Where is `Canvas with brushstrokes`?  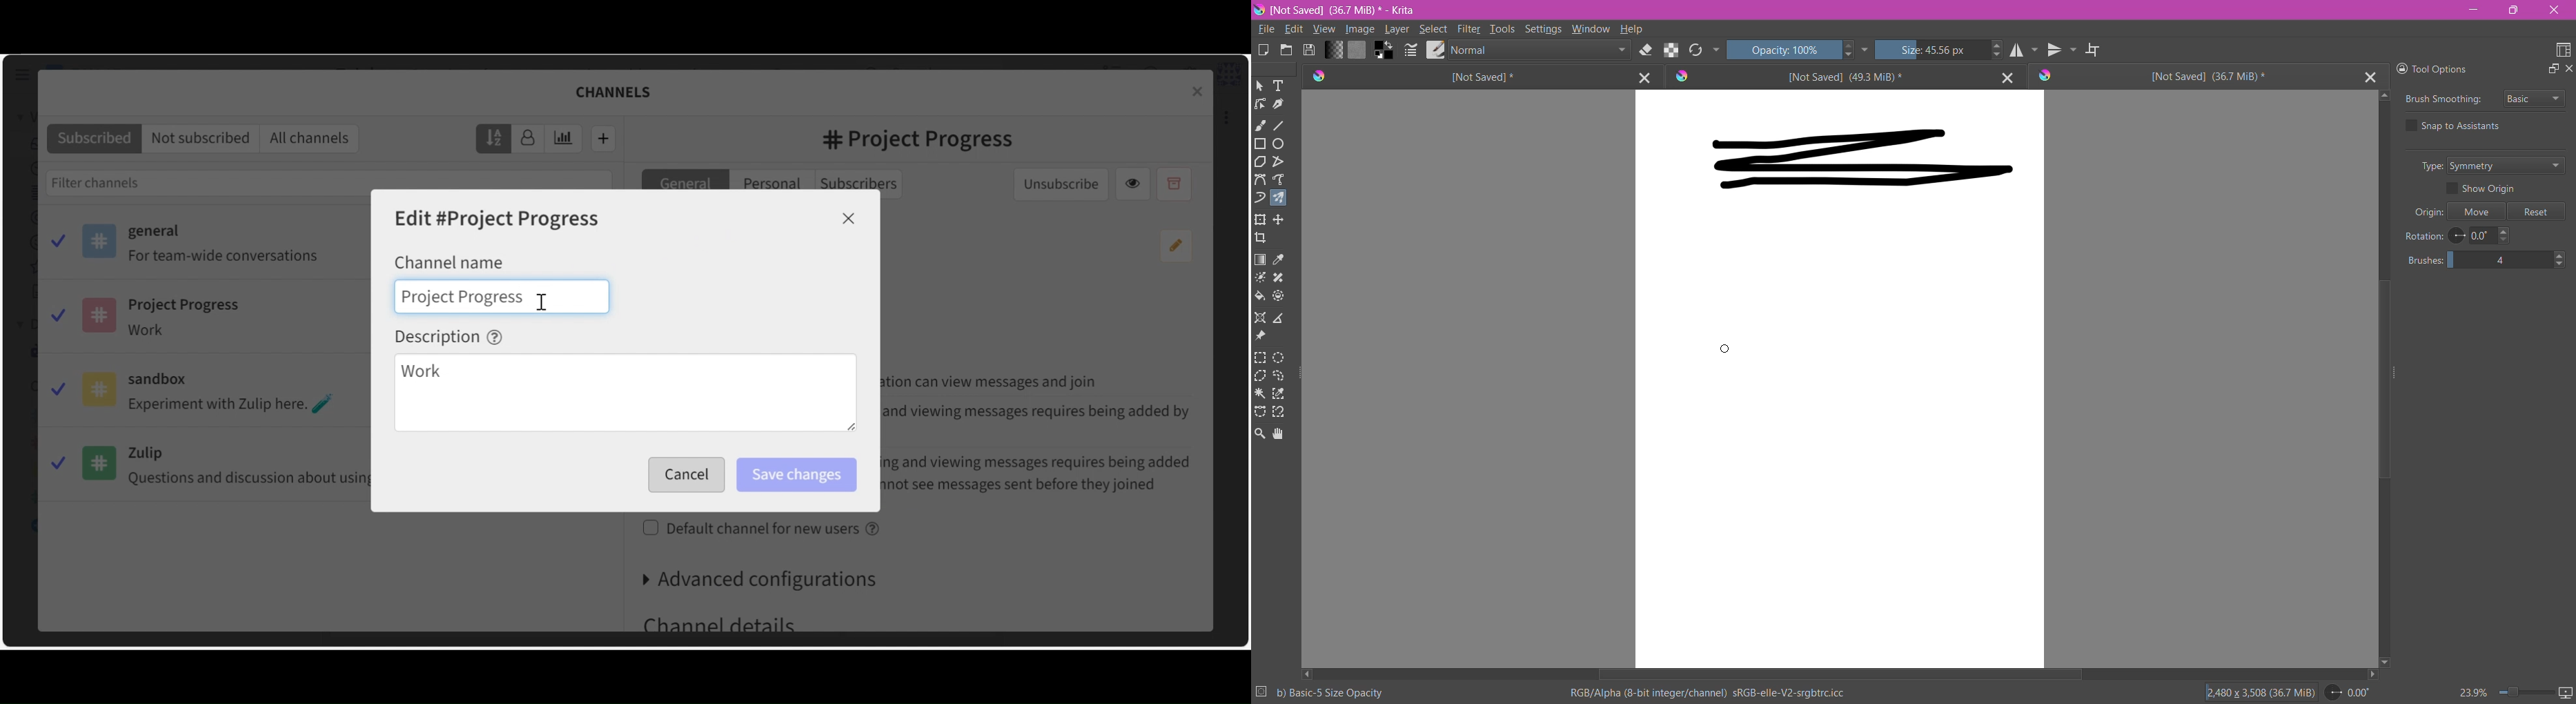 Canvas with brushstrokes is located at coordinates (1840, 379).